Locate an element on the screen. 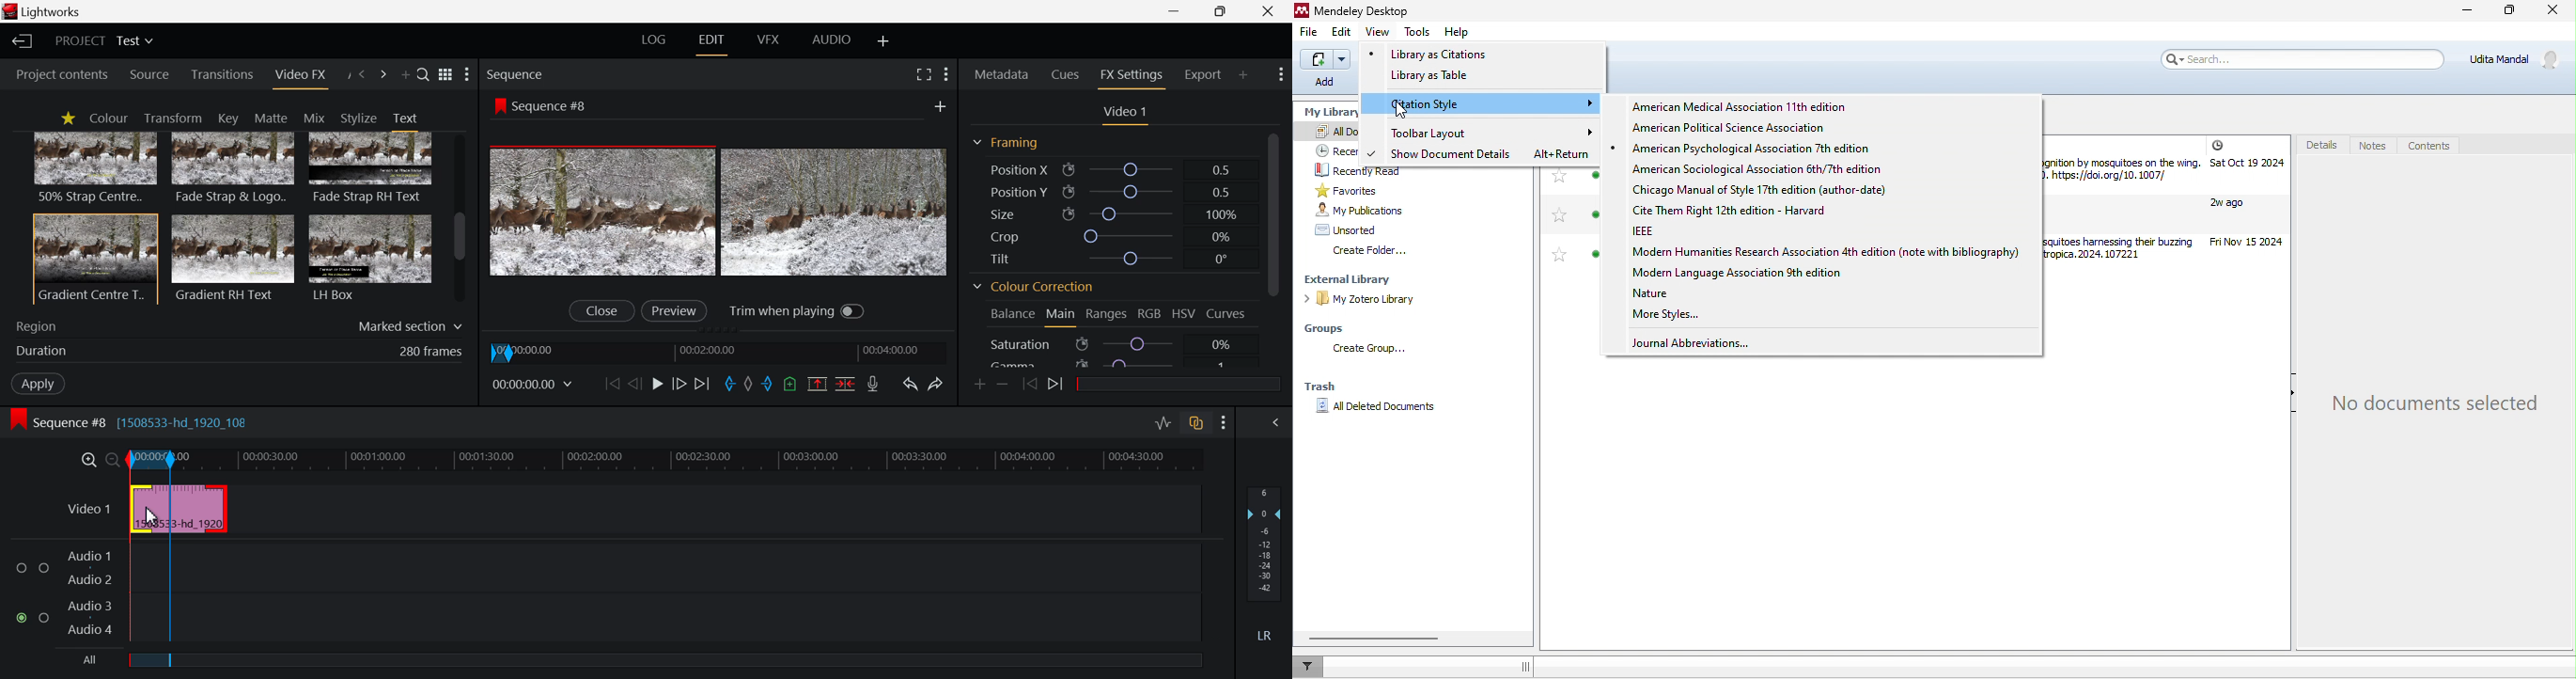 Image resolution: width=2576 pixels, height=700 pixels. Show Settings is located at coordinates (1279, 75).